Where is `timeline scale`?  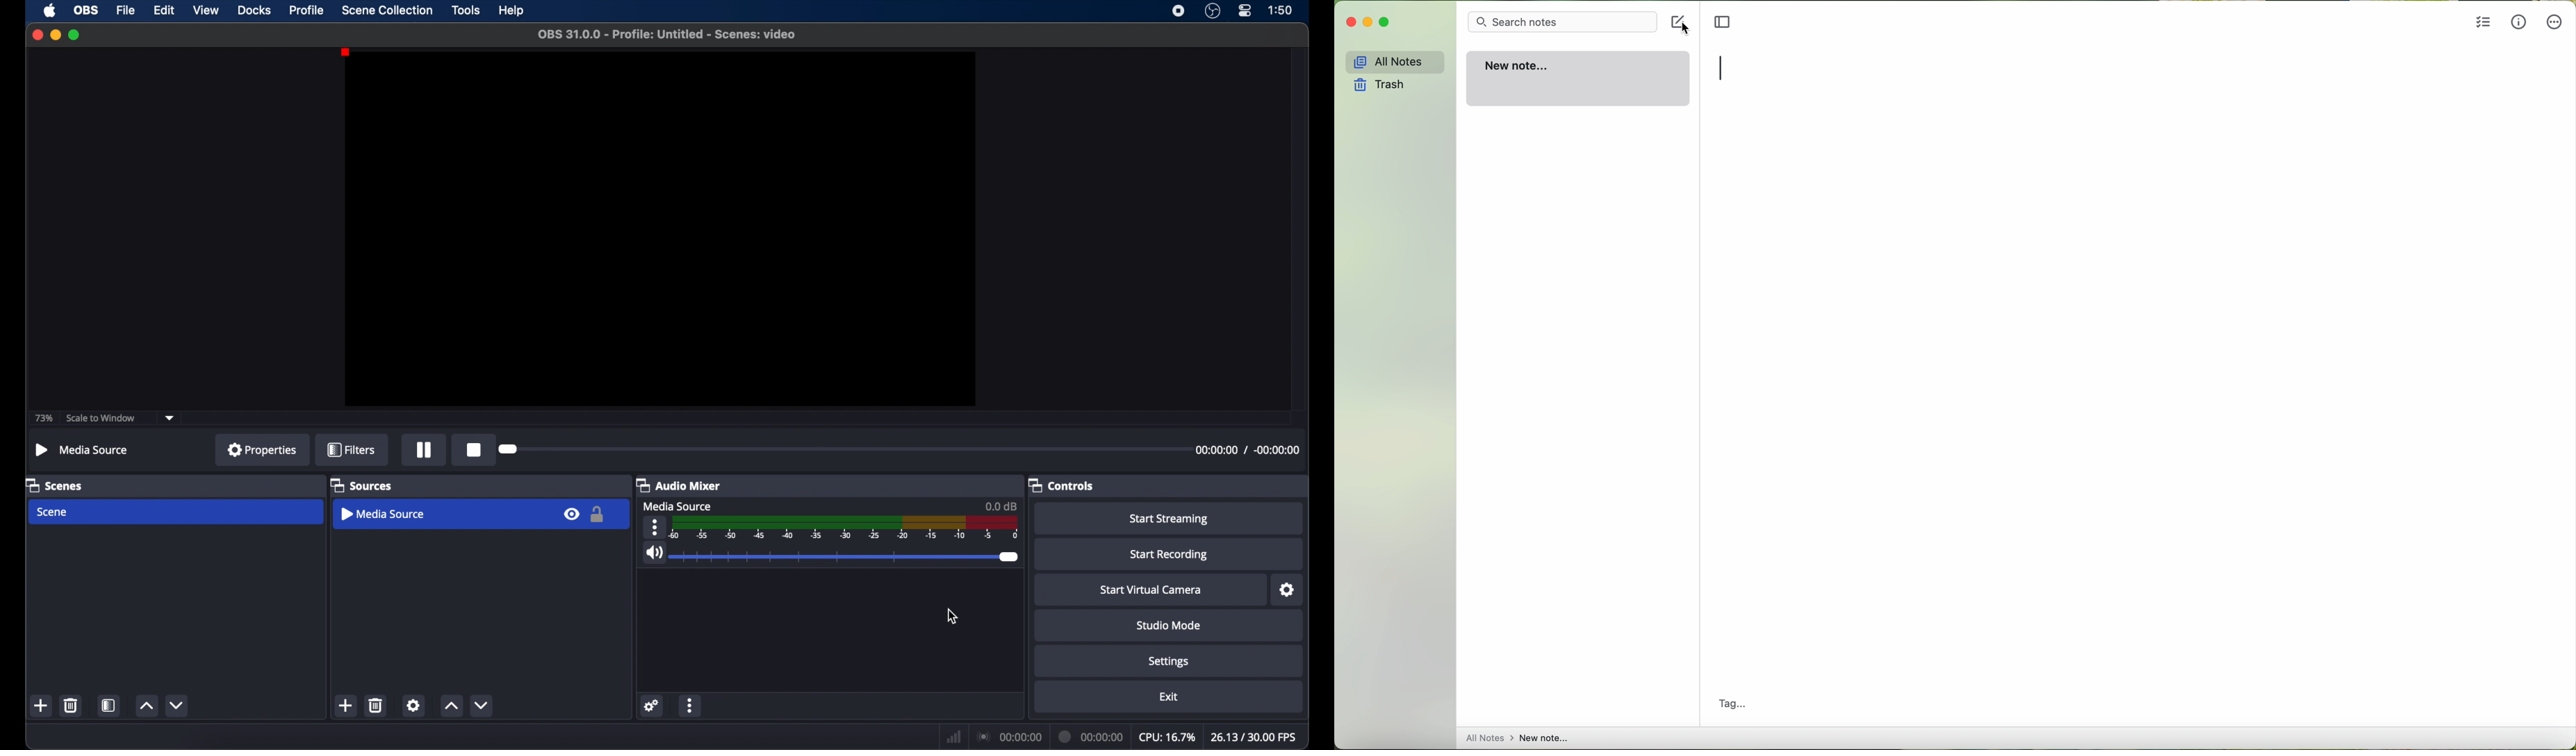 timeline scale is located at coordinates (846, 529).